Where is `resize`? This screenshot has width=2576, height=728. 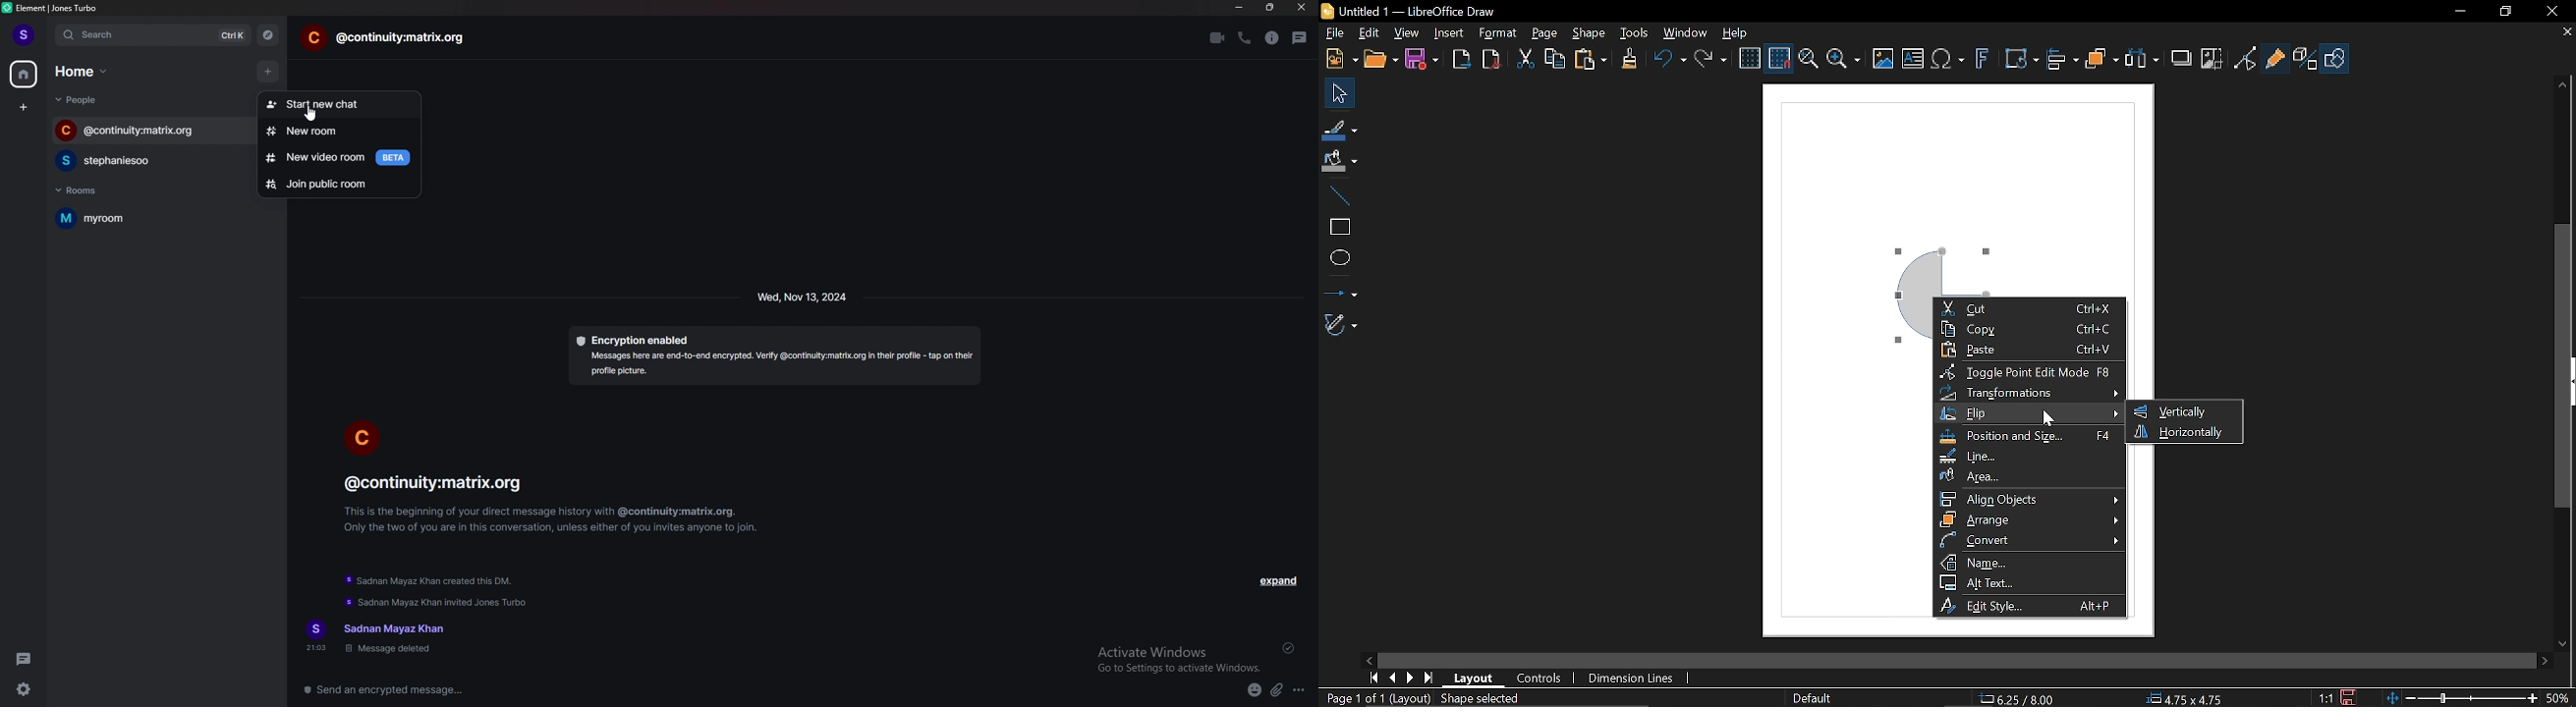
resize is located at coordinates (1272, 8).